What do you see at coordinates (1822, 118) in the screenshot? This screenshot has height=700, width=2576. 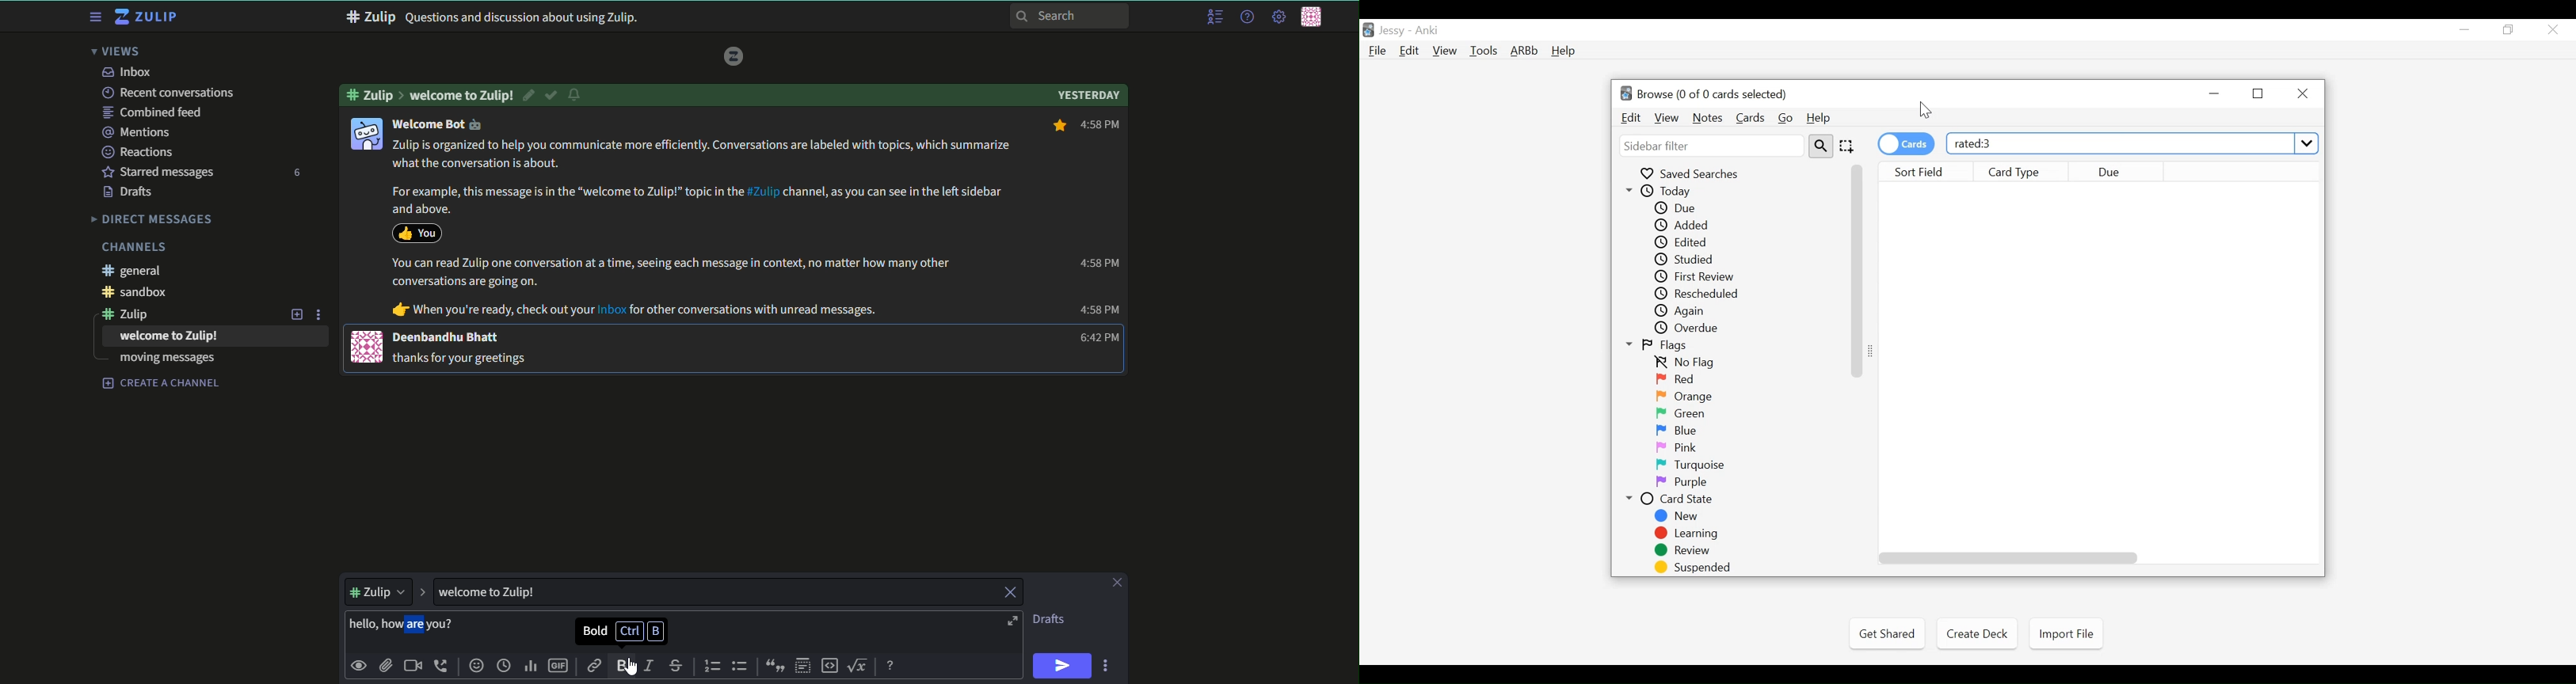 I see `Help` at bounding box center [1822, 118].